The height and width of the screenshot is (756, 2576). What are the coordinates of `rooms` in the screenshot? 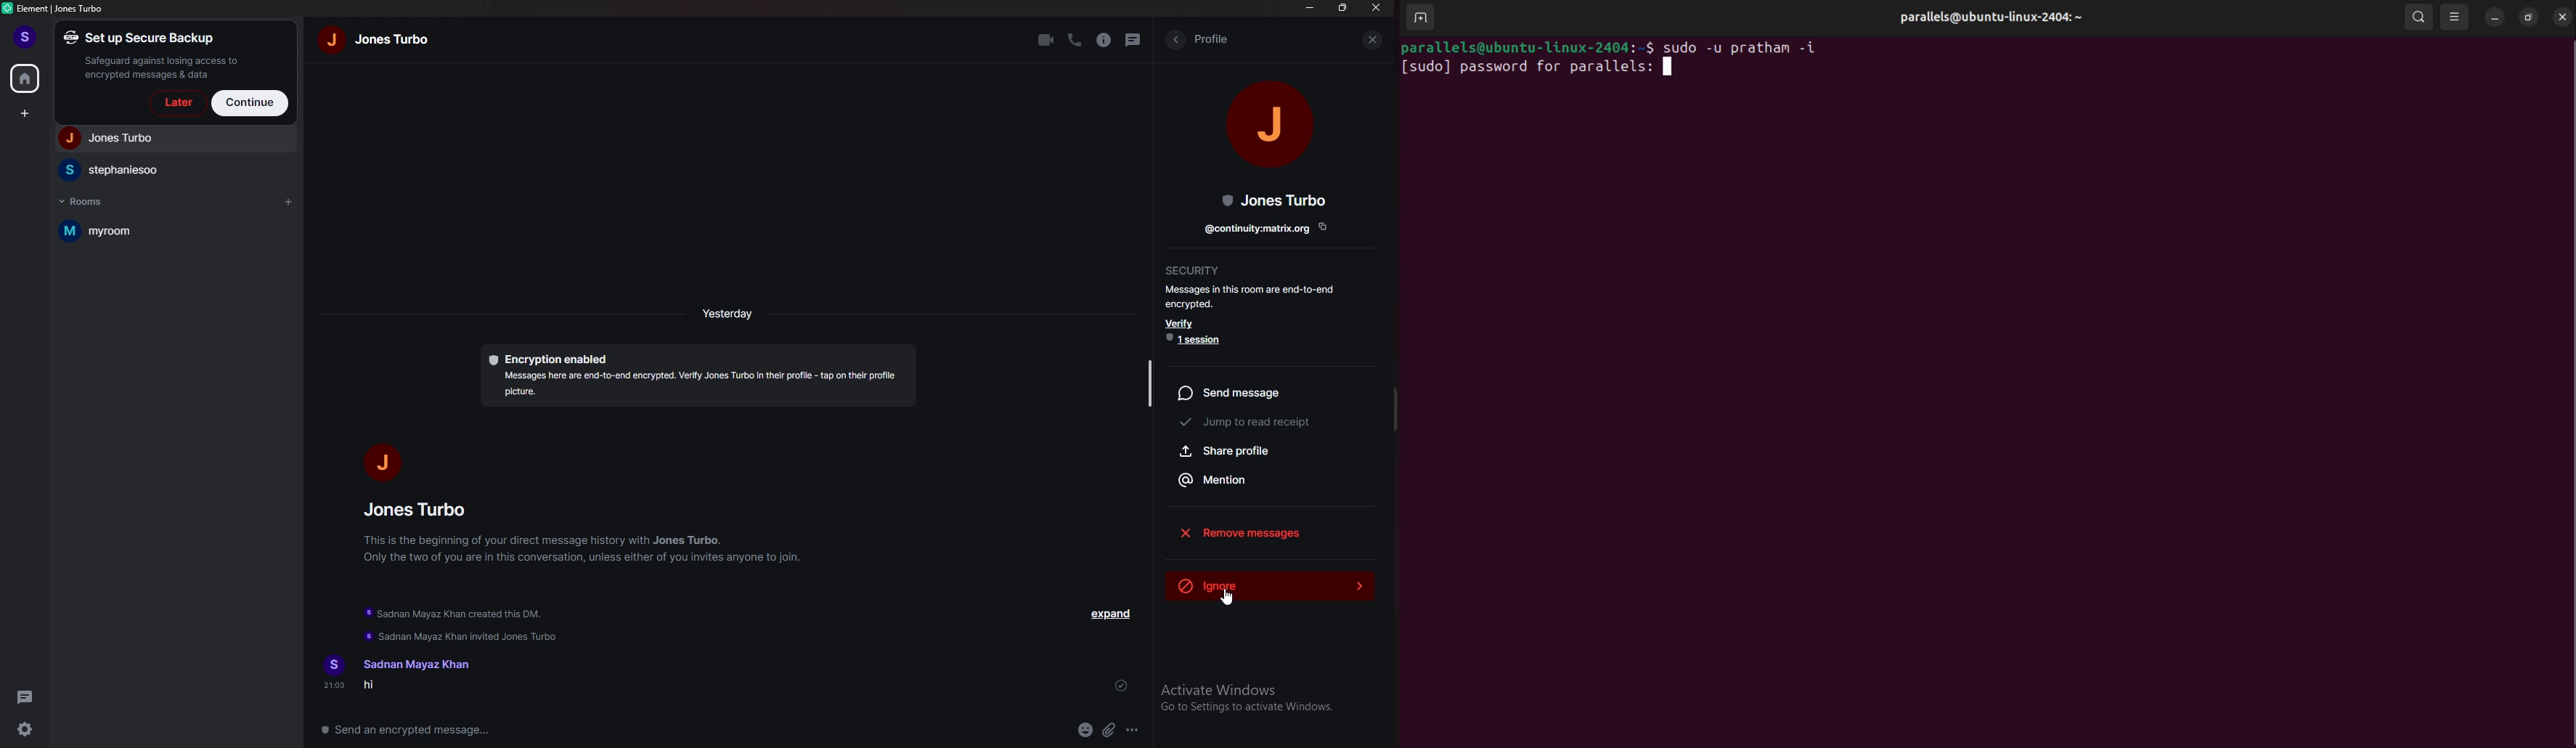 It's located at (88, 200).